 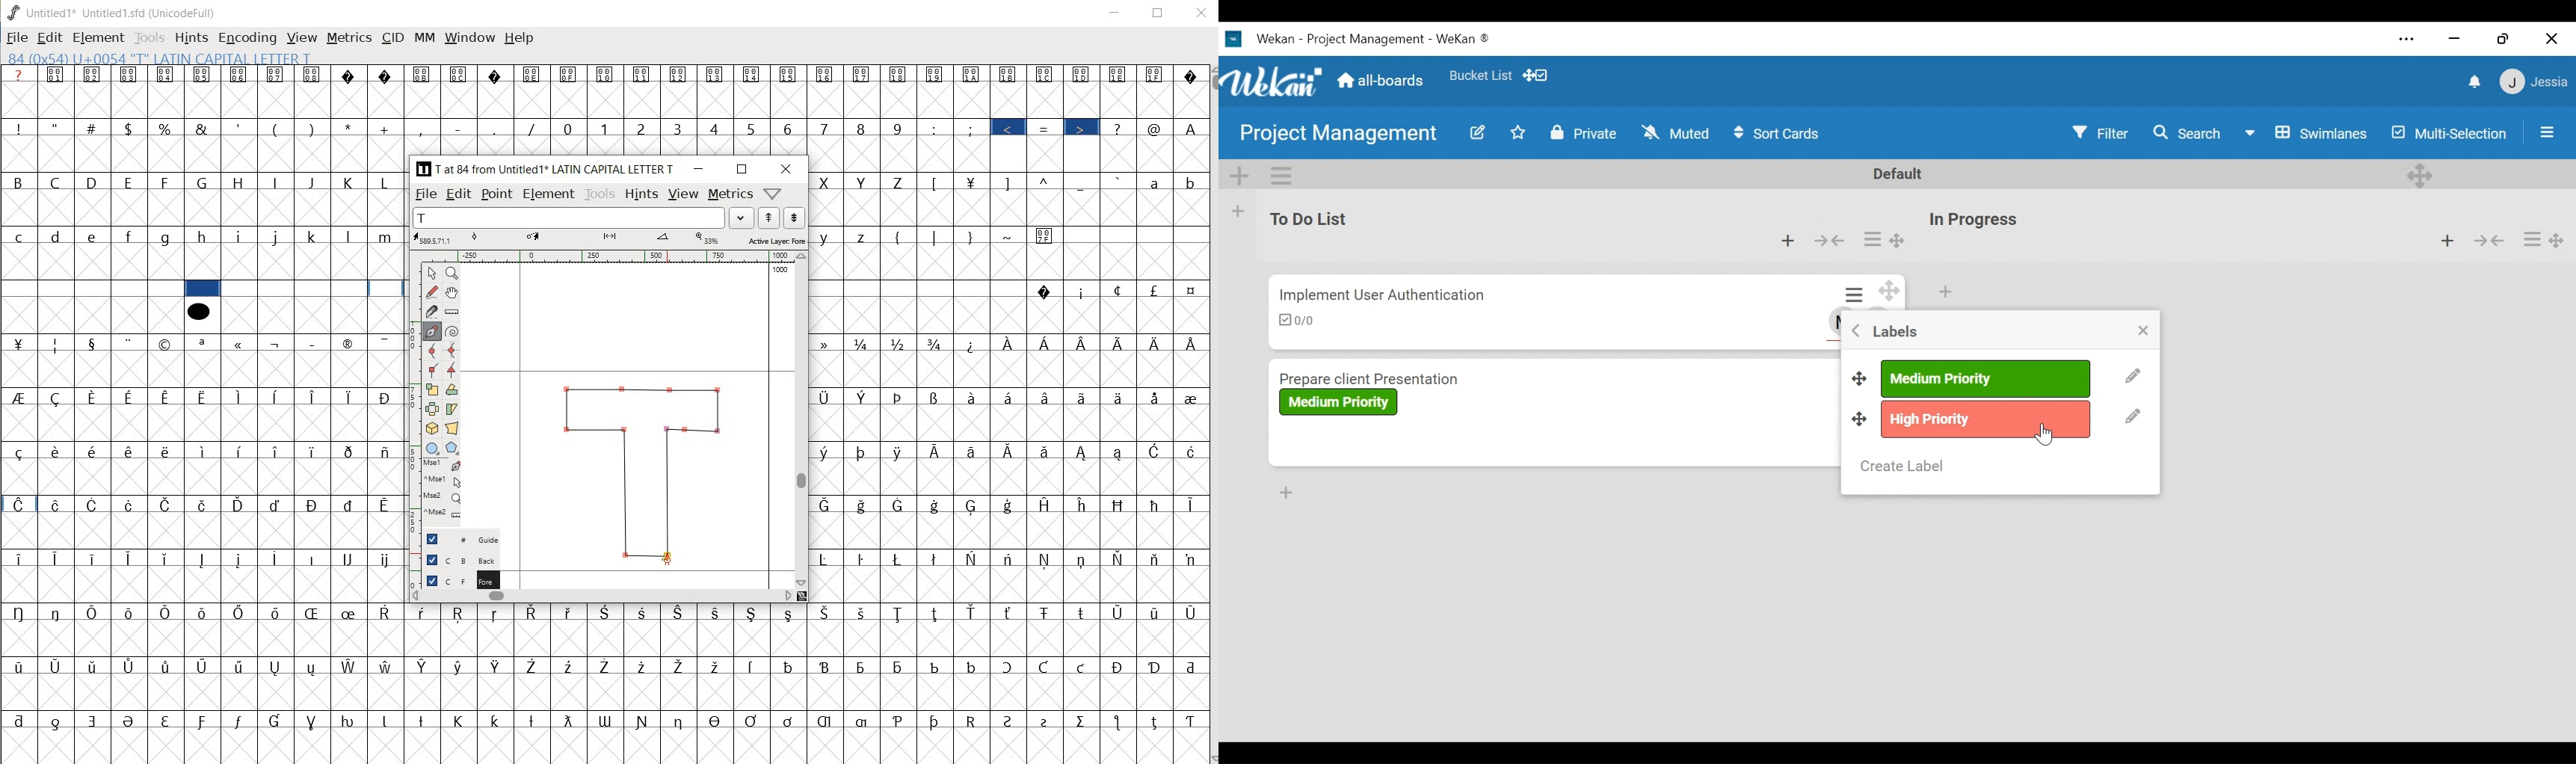 I want to click on F, so click(x=166, y=182).